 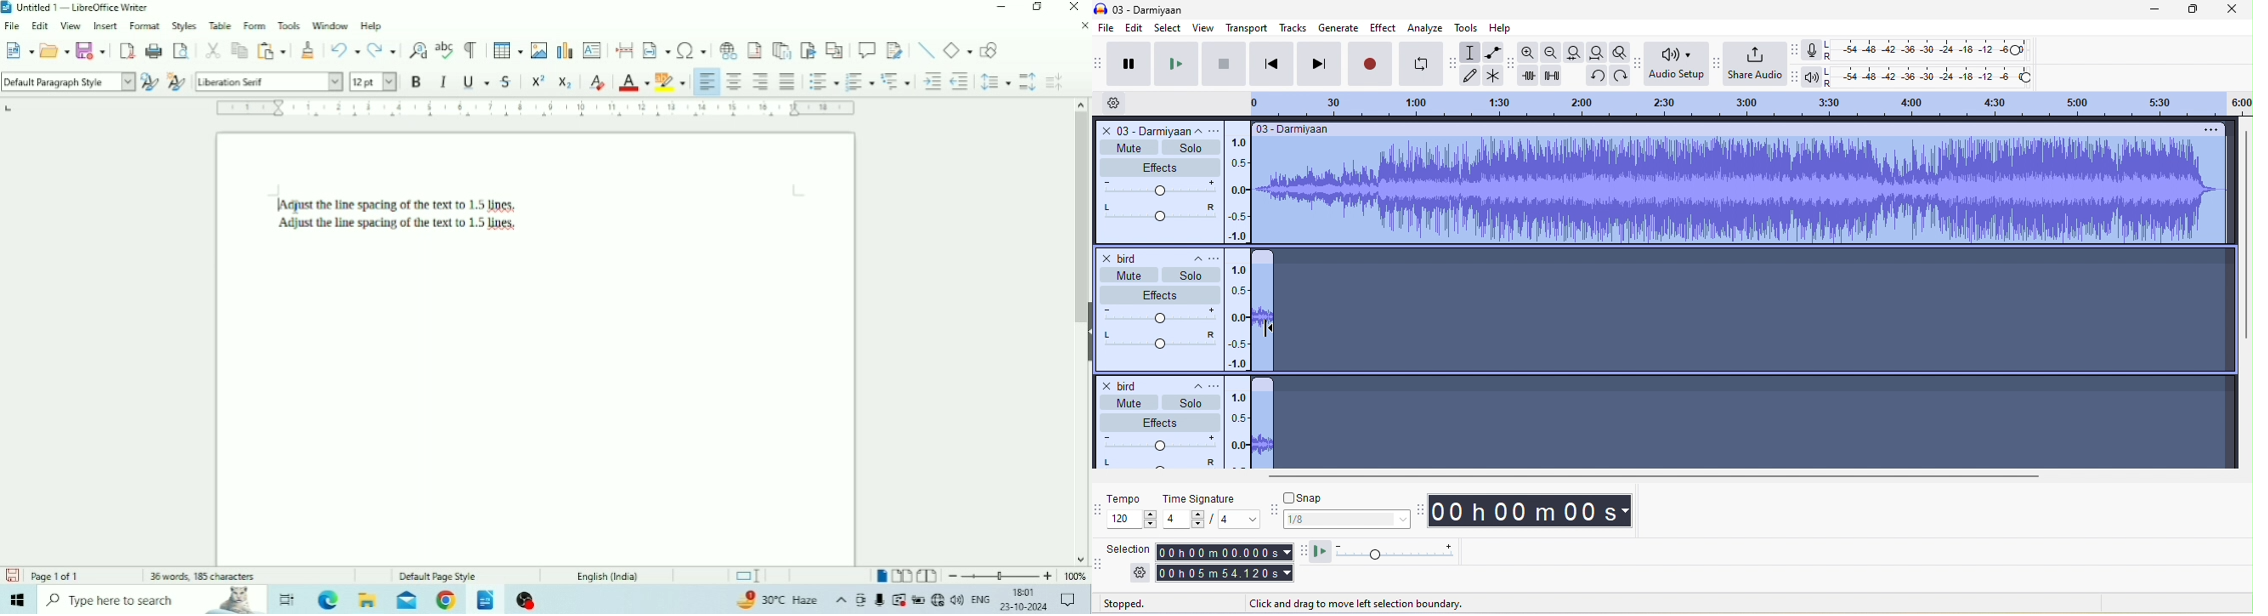 I want to click on effects, so click(x=1161, y=420).